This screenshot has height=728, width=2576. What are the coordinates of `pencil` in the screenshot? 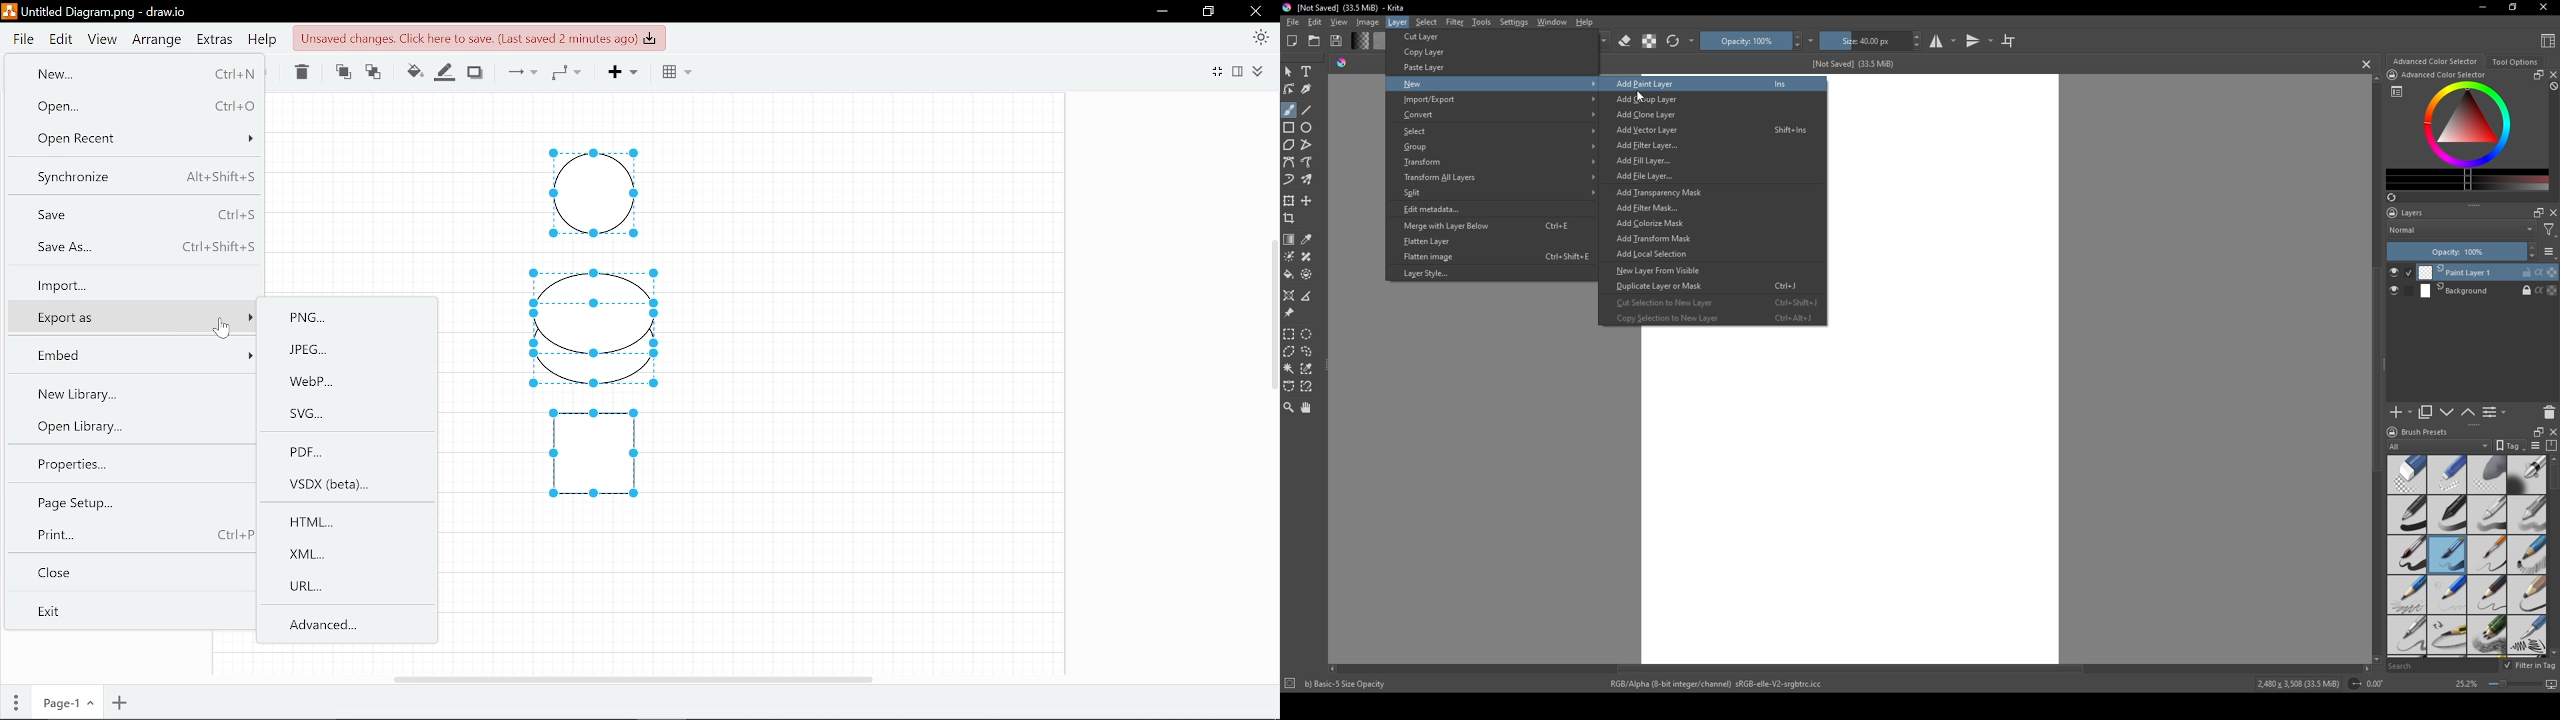 It's located at (2527, 555).